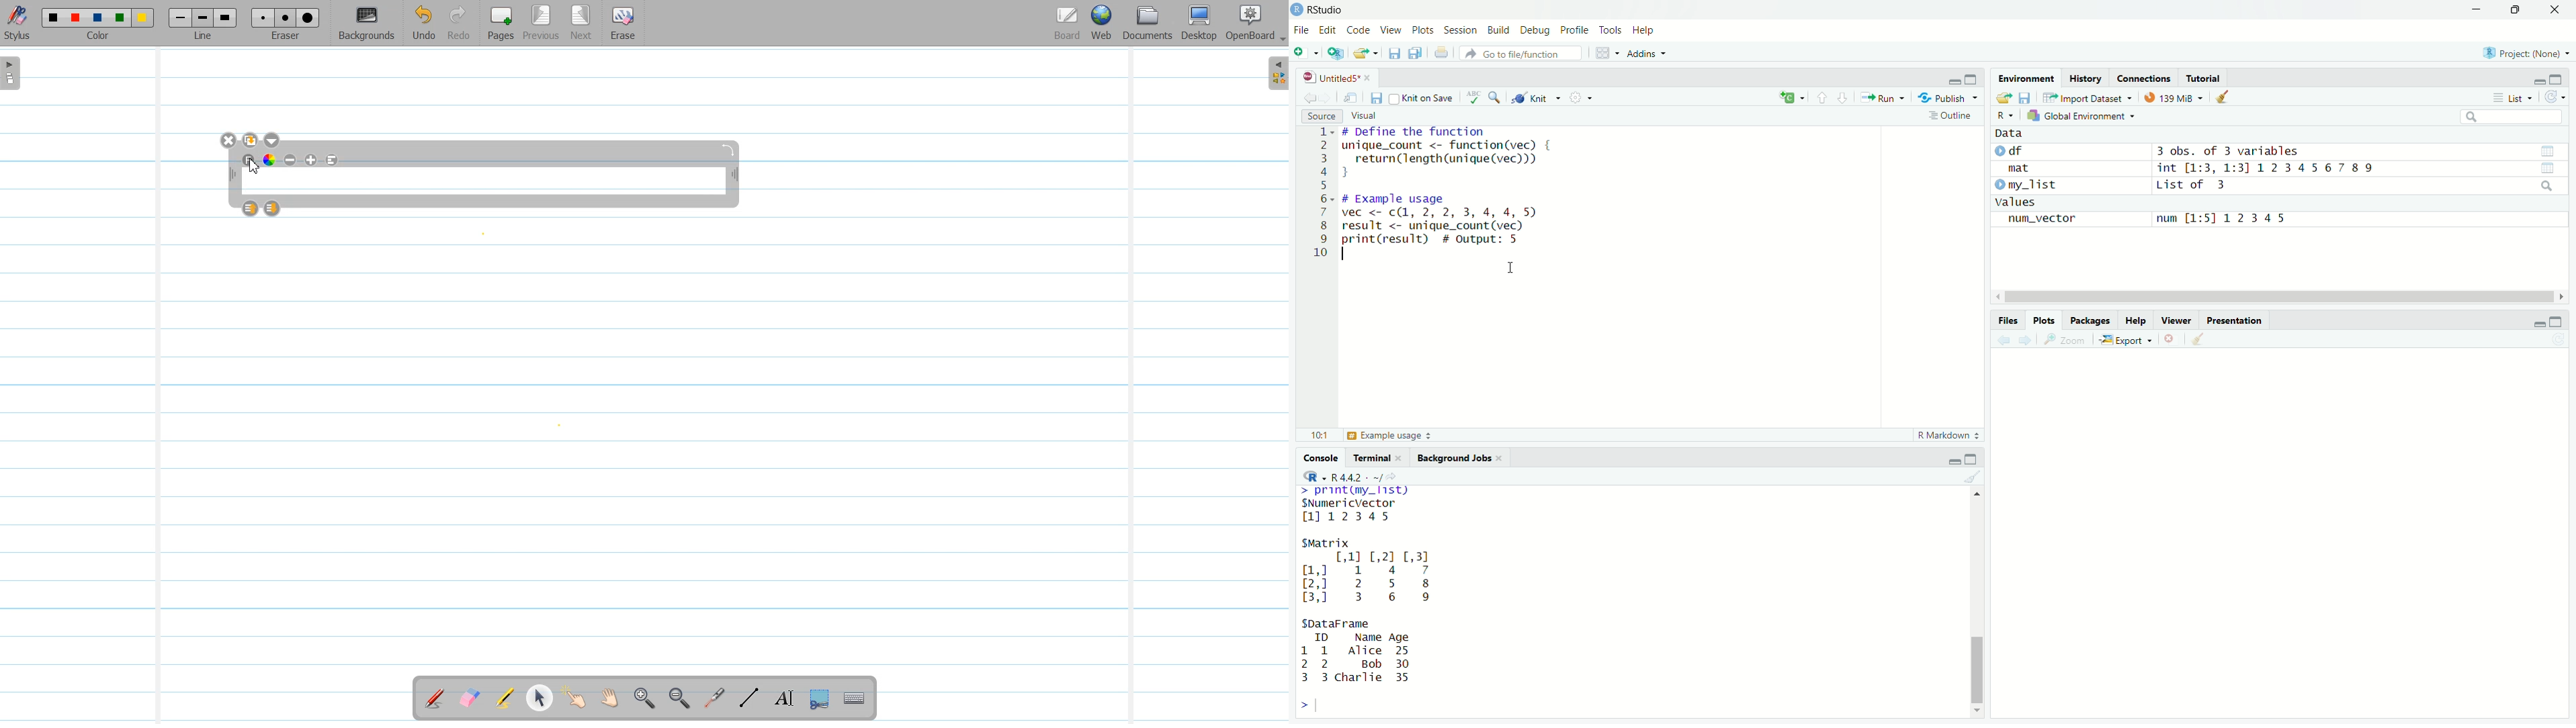 The height and width of the screenshot is (728, 2576). I want to click on back, so click(2006, 341).